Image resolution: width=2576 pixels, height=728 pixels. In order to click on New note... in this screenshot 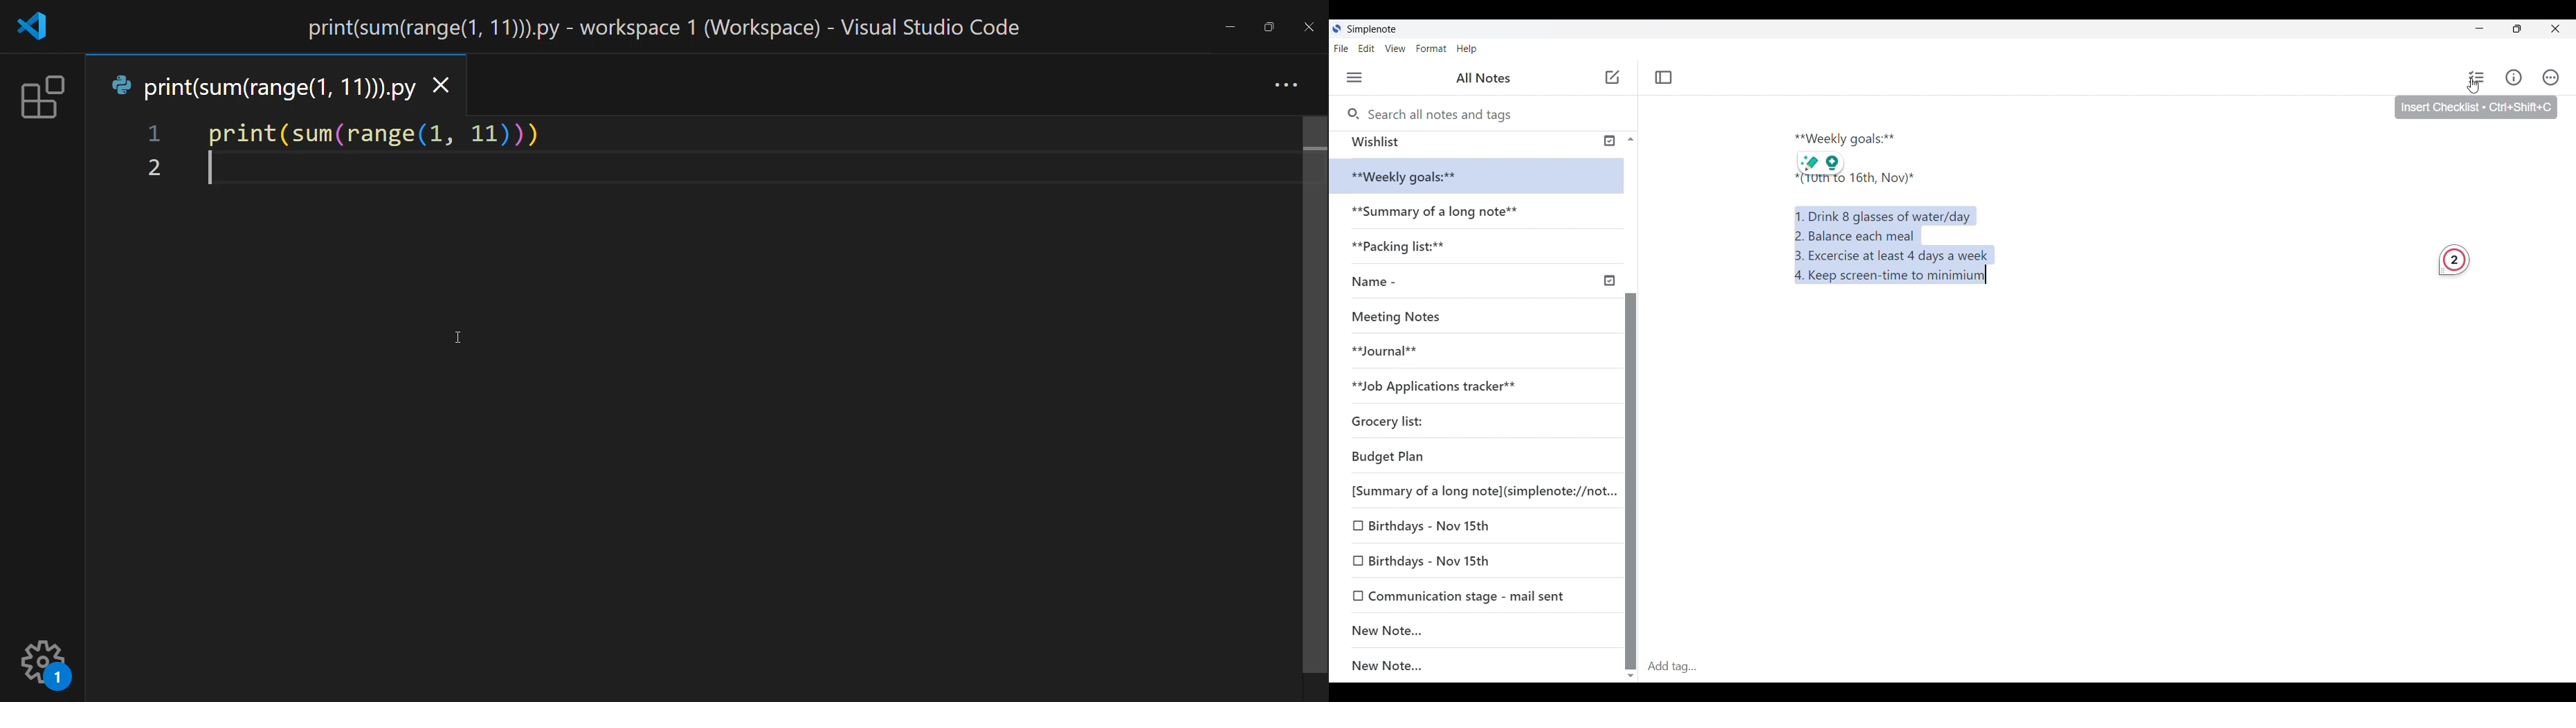, I will do `click(1483, 666)`.